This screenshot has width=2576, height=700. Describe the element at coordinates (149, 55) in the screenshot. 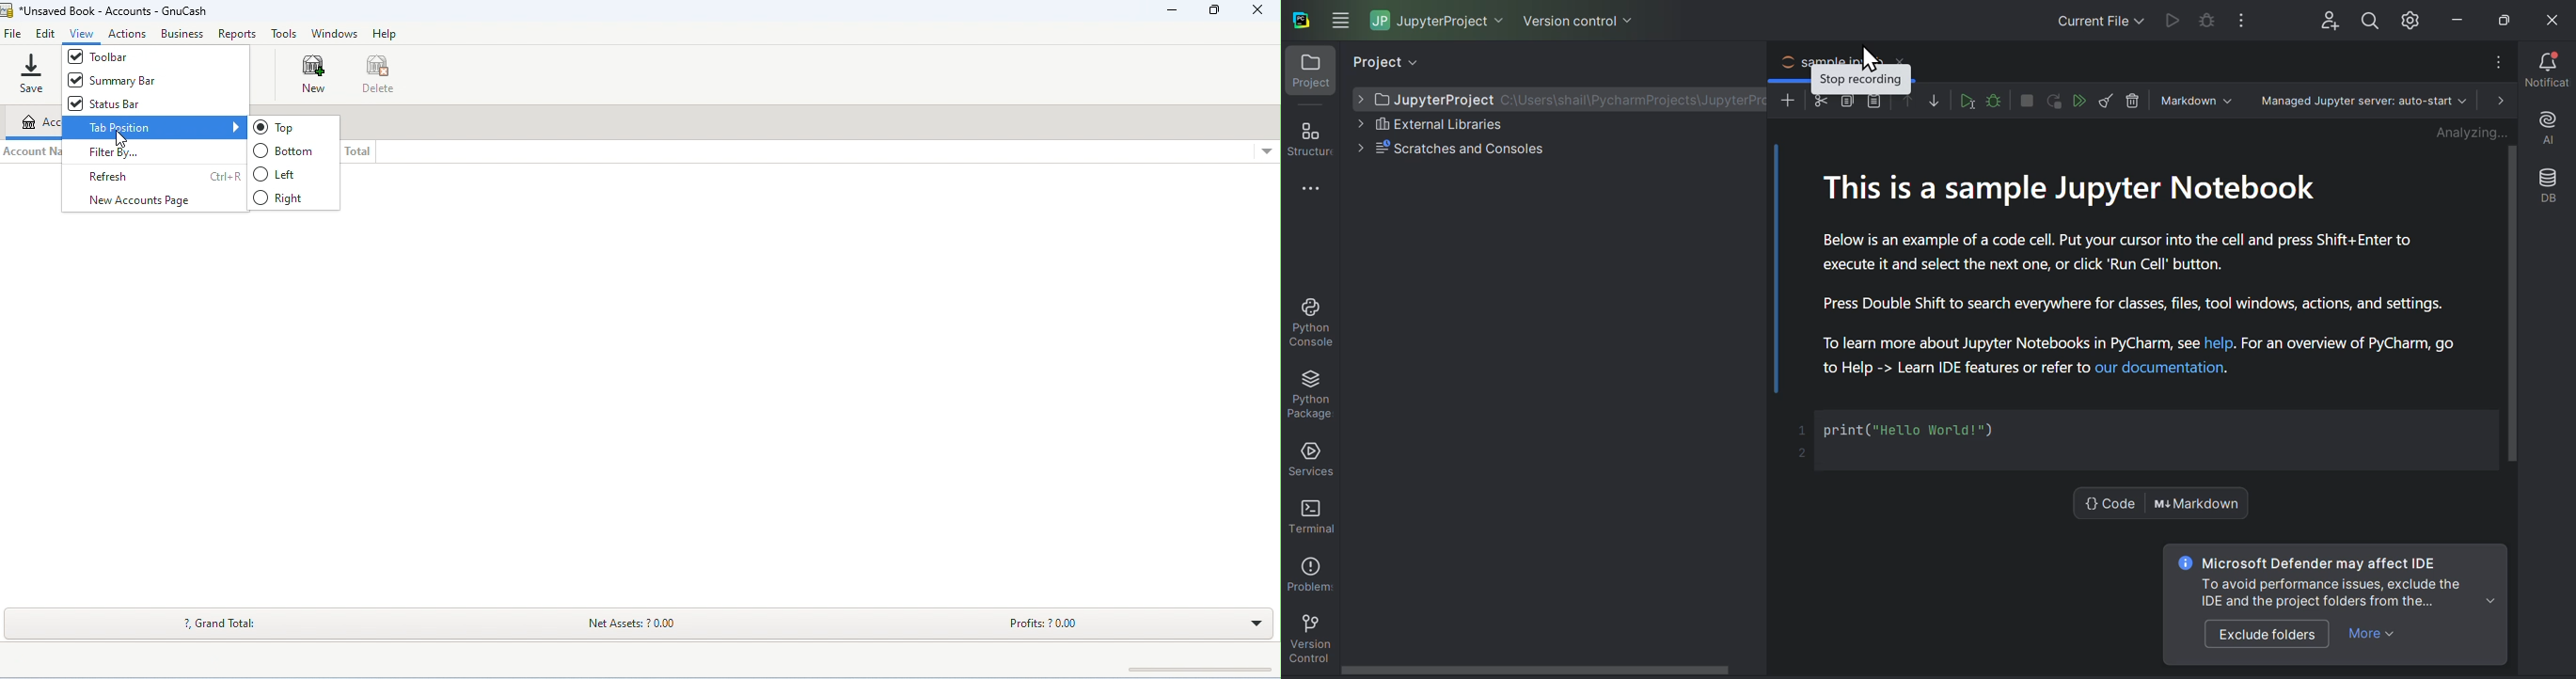

I see `toolbar` at that location.